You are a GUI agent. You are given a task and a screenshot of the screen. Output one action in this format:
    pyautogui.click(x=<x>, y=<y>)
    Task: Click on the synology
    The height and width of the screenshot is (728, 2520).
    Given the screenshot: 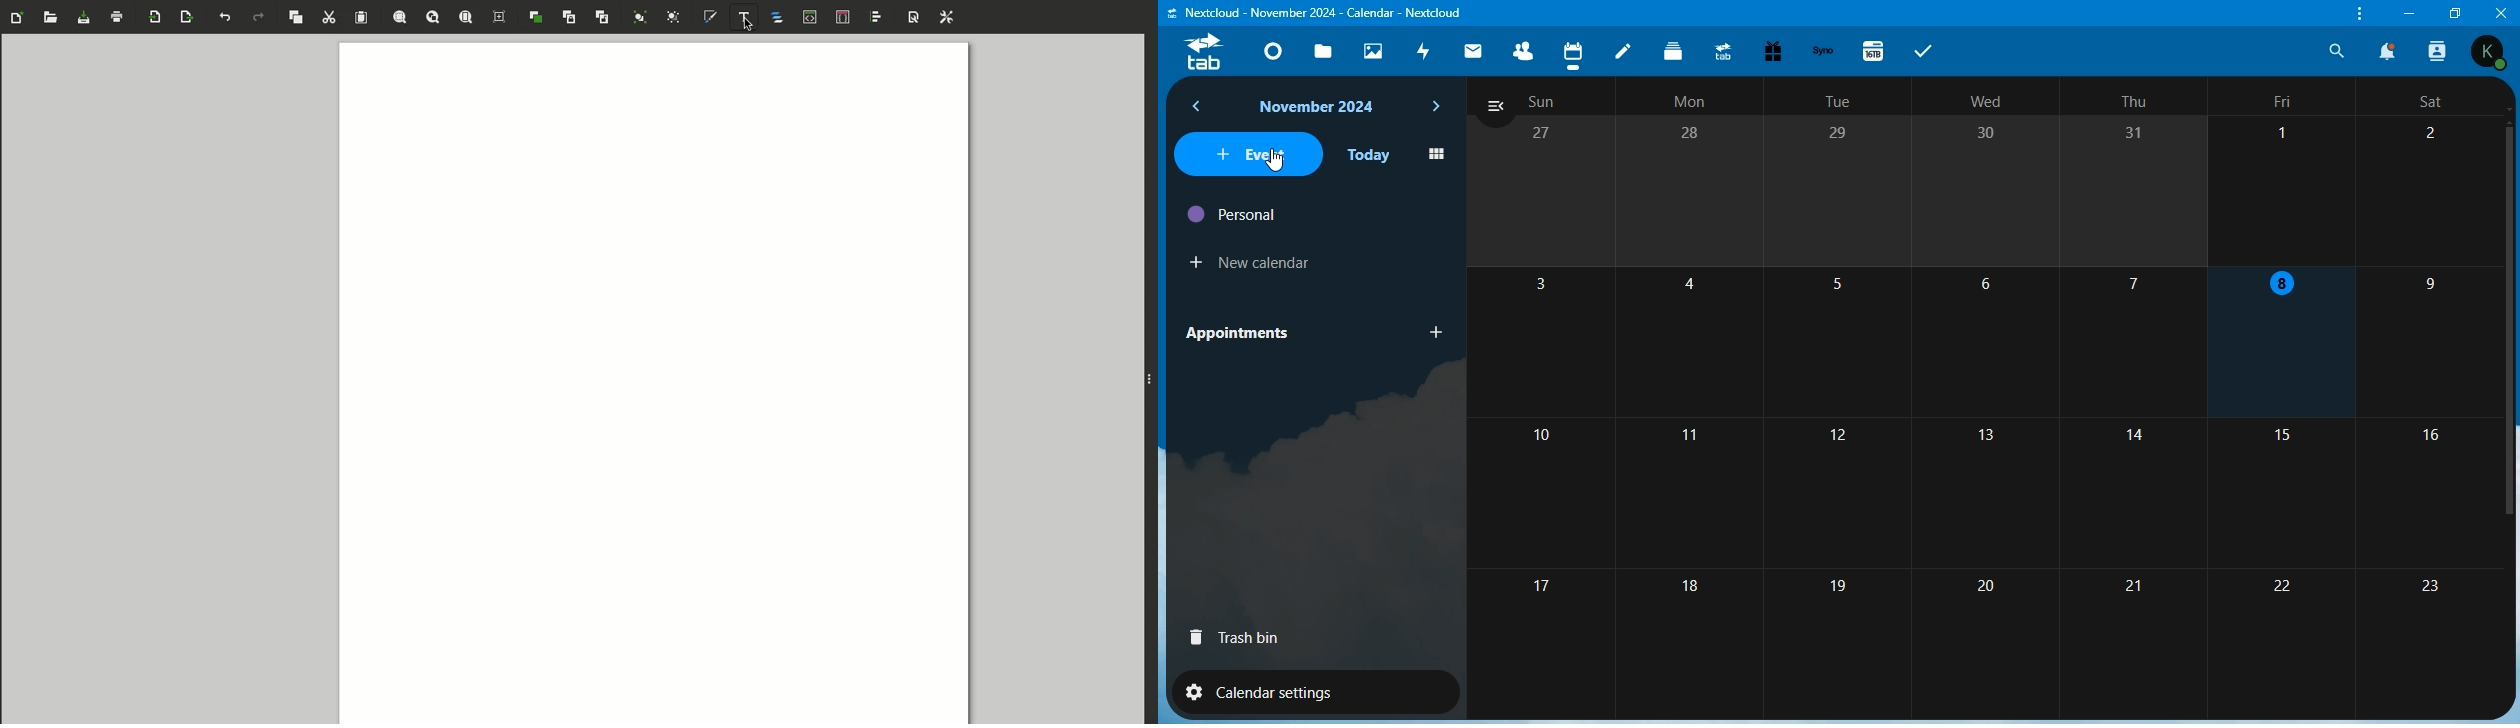 What is the action you would take?
    pyautogui.click(x=1822, y=51)
    